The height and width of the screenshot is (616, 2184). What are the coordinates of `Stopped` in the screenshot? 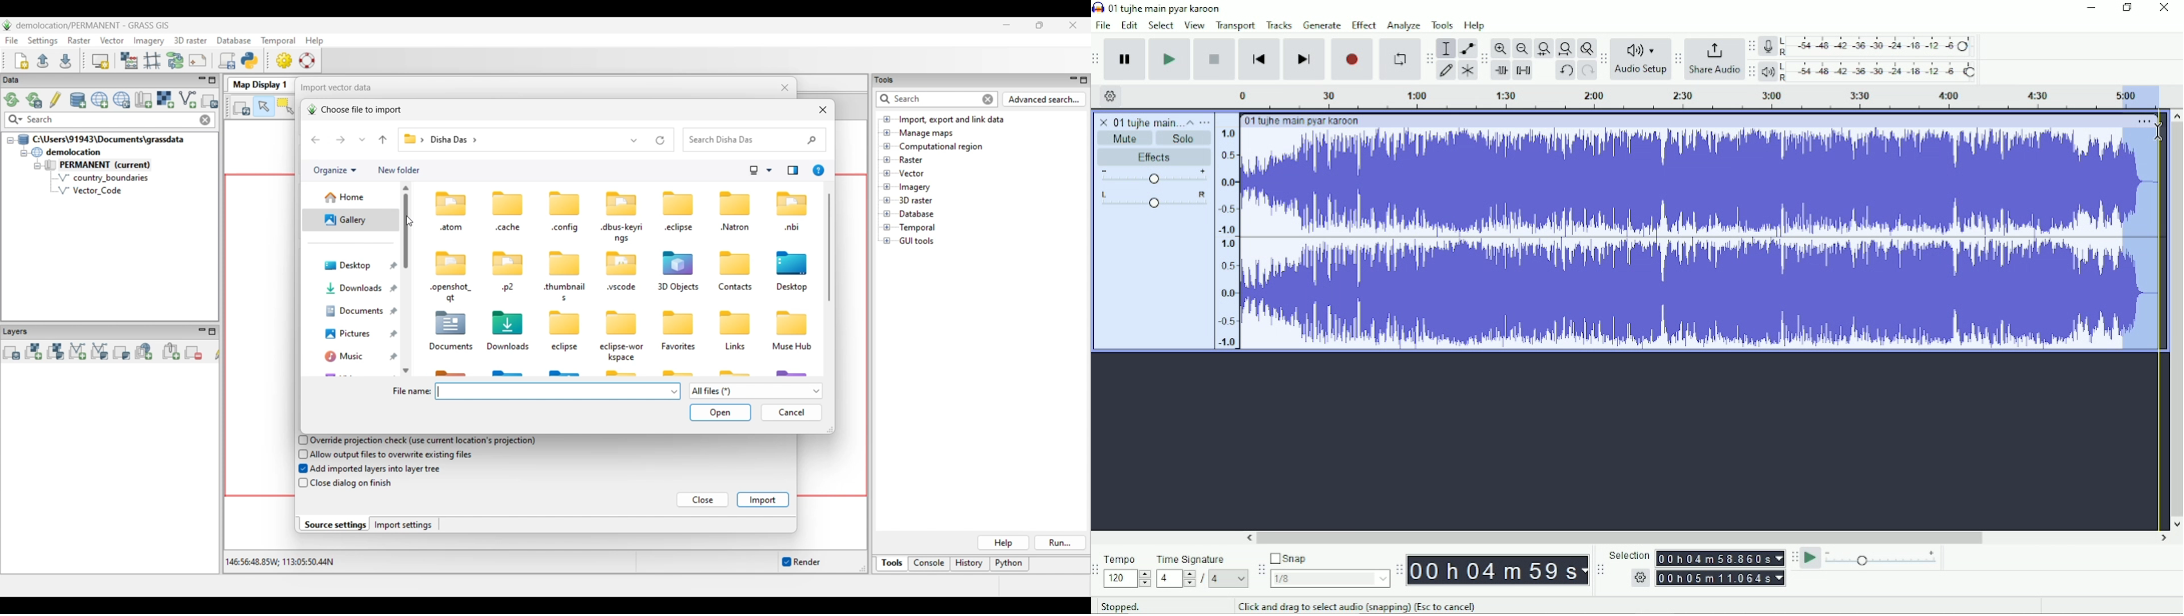 It's located at (1118, 607).